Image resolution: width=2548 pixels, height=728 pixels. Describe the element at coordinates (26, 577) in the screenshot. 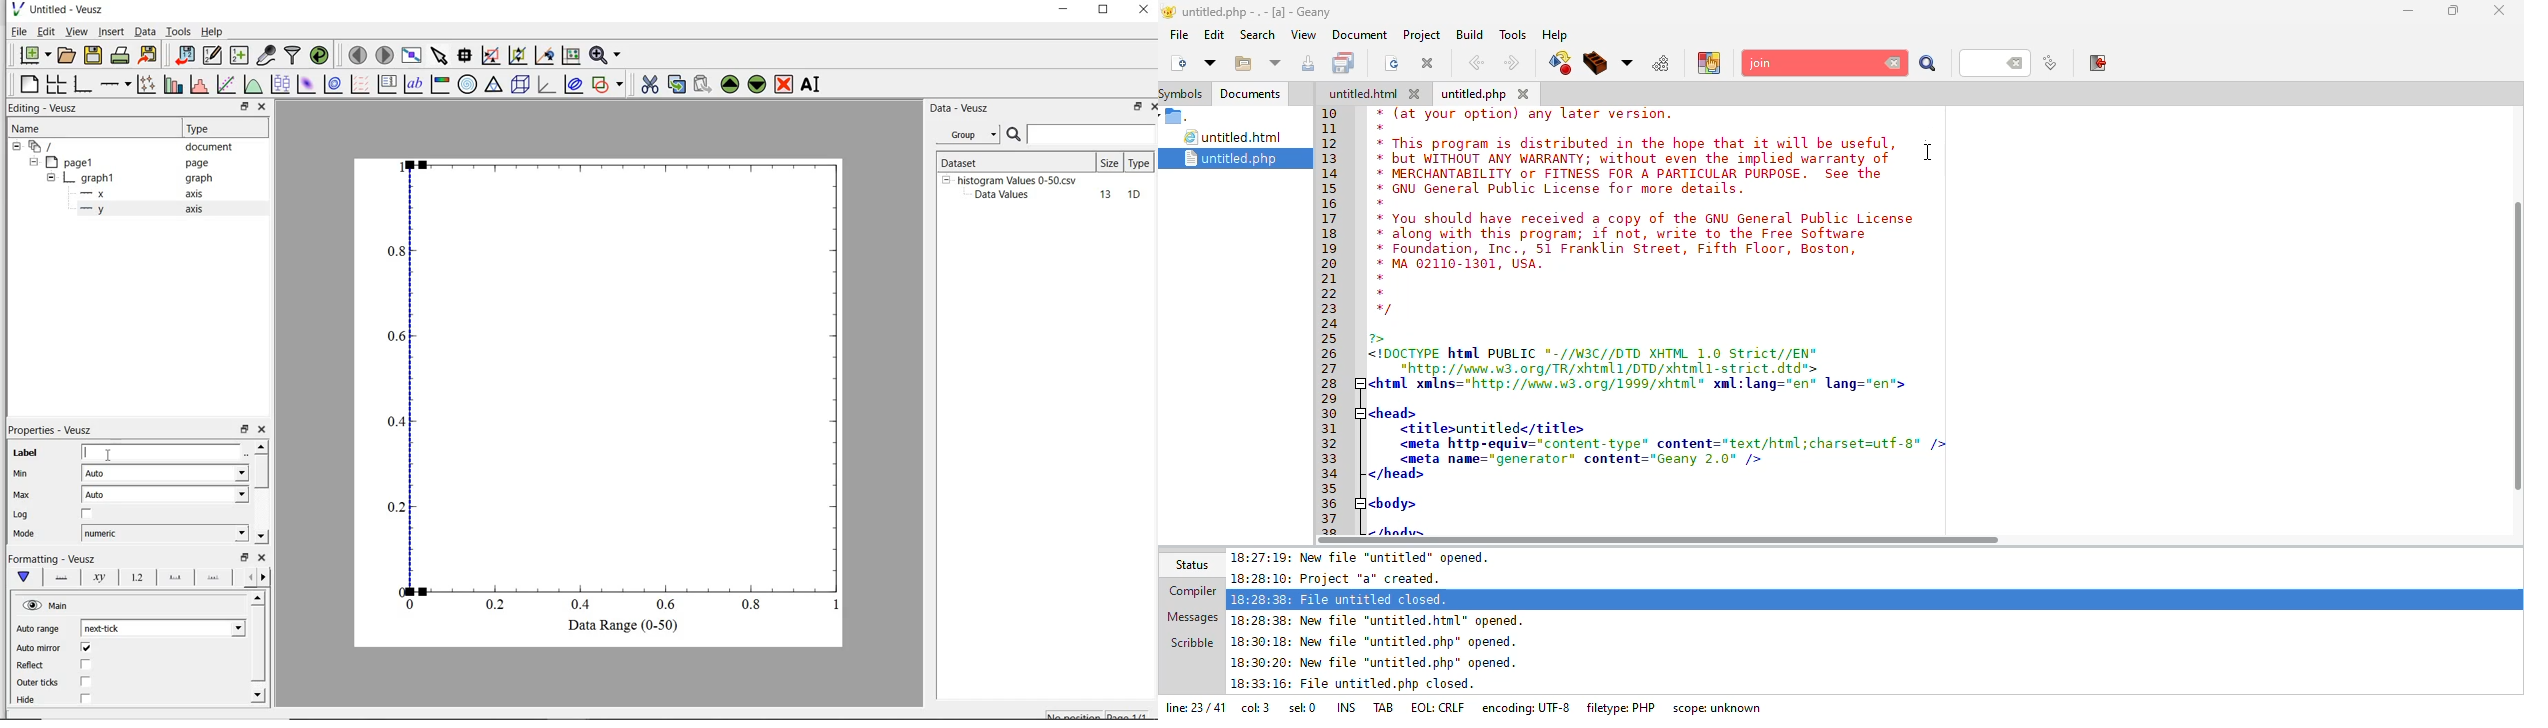

I see `main formatting` at that location.